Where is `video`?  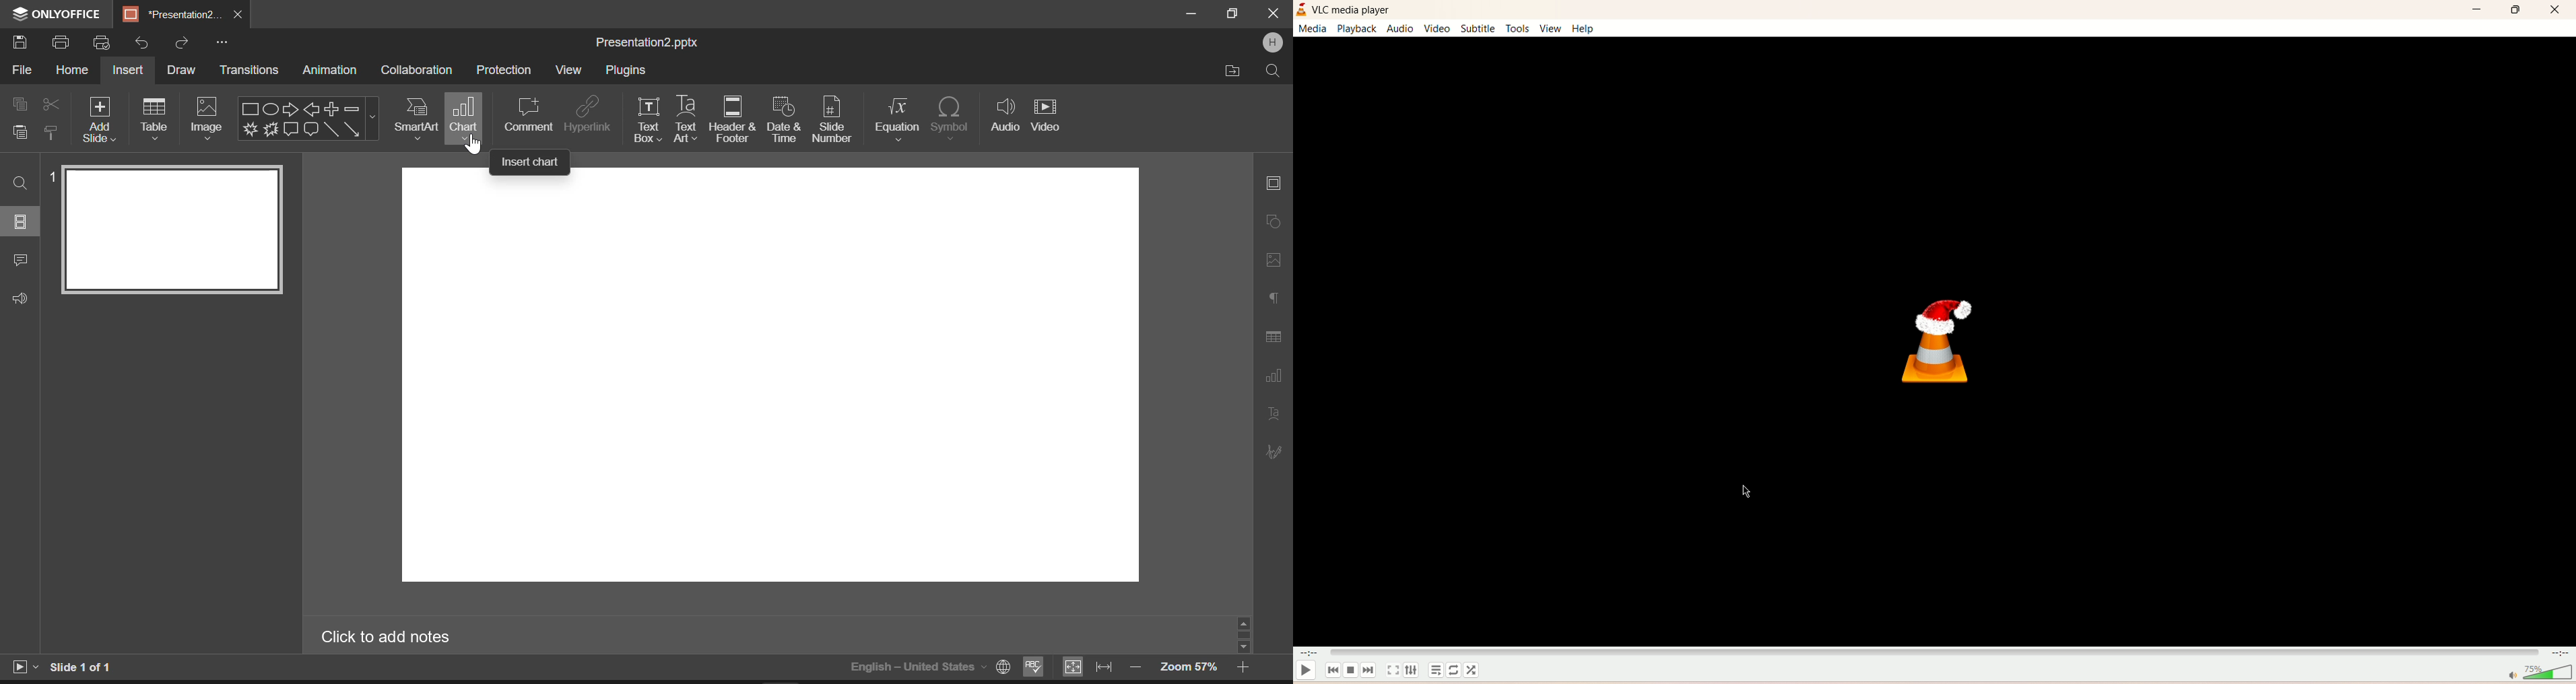 video is located at coordinates (1437, 29).